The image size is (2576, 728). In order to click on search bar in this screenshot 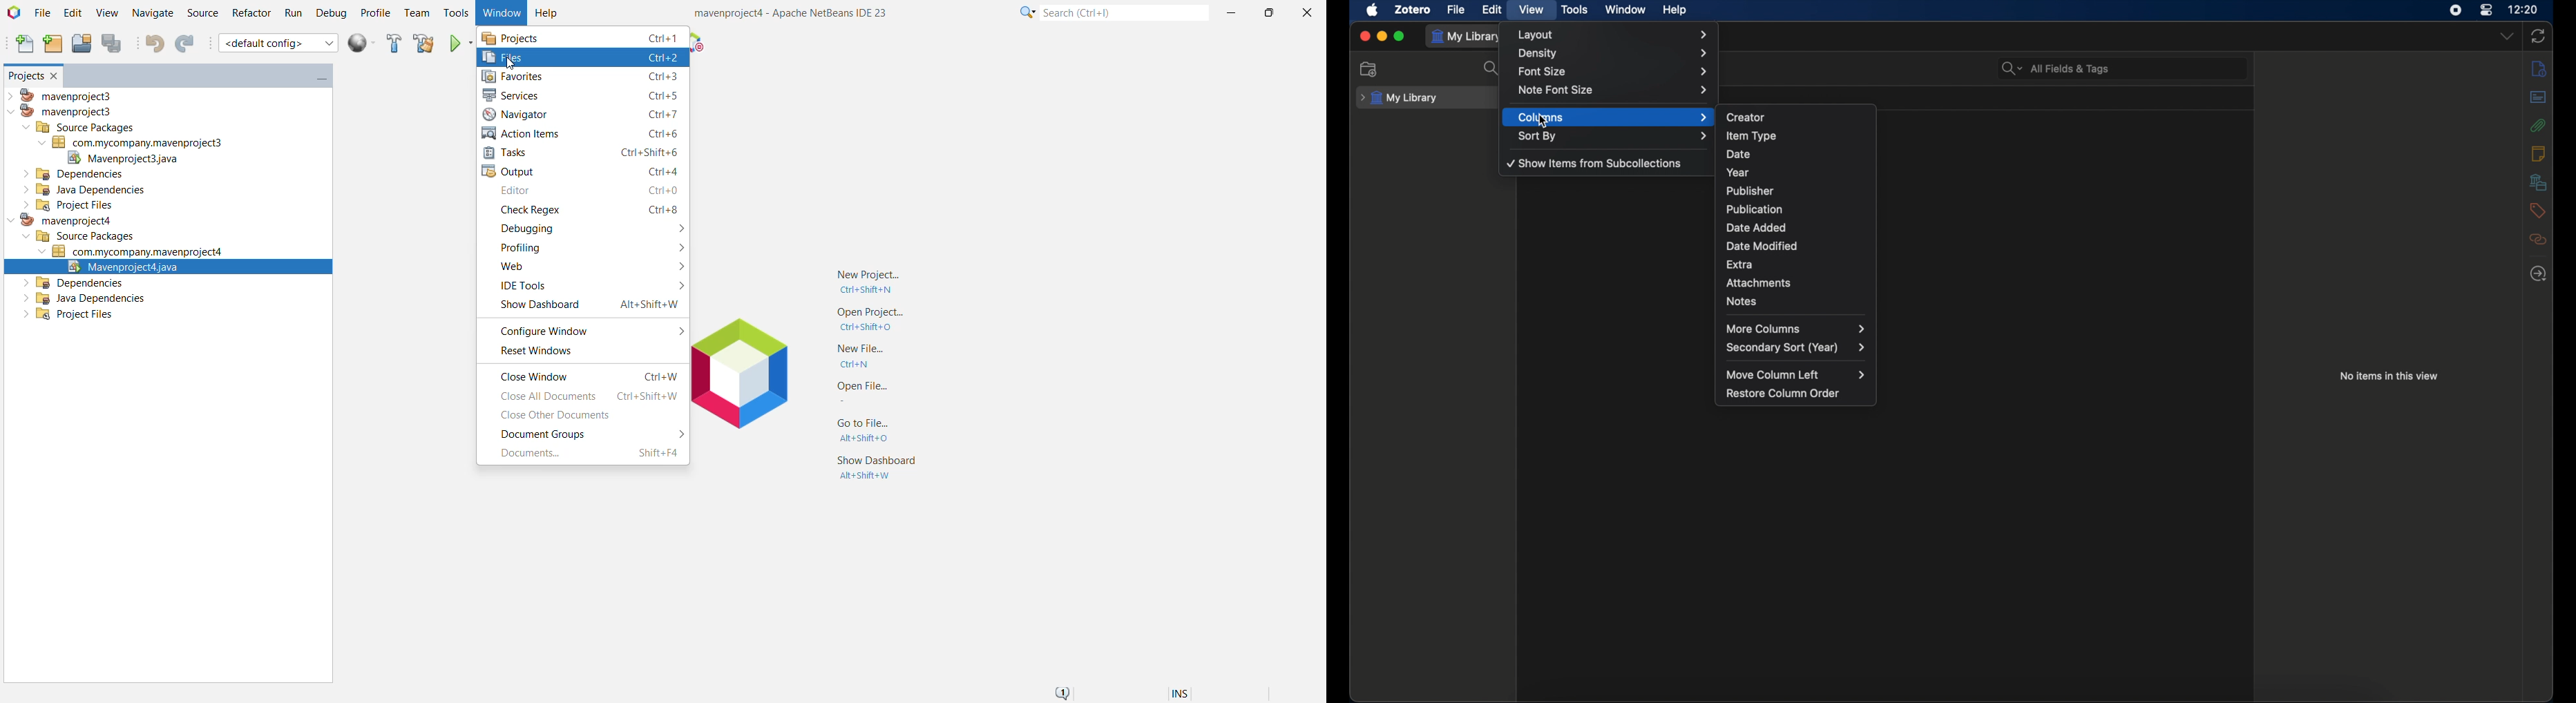, I will do `click(2054, 68)`.